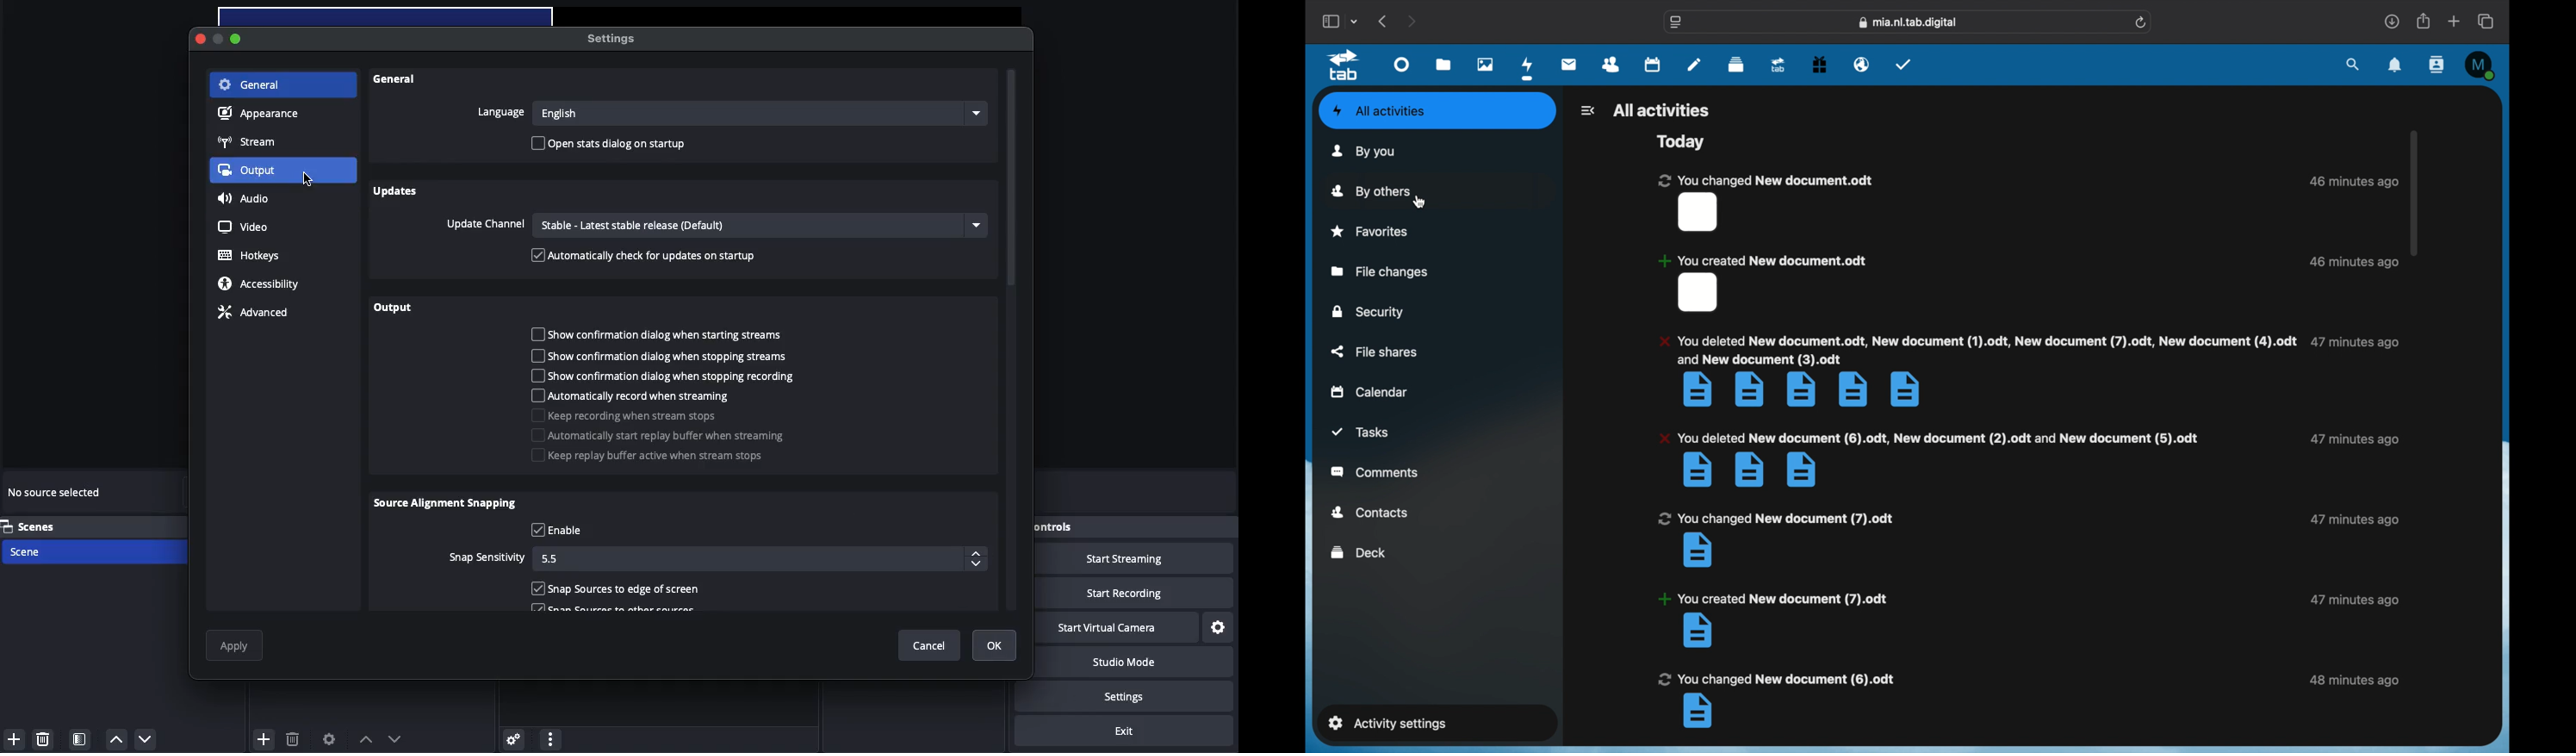 Image resolution: width=2576 pixels, height=756 pixels. What do you see at coordinates (1528, 70) in the screenshot?
I see `activity` at bounding box center [1528, 70].